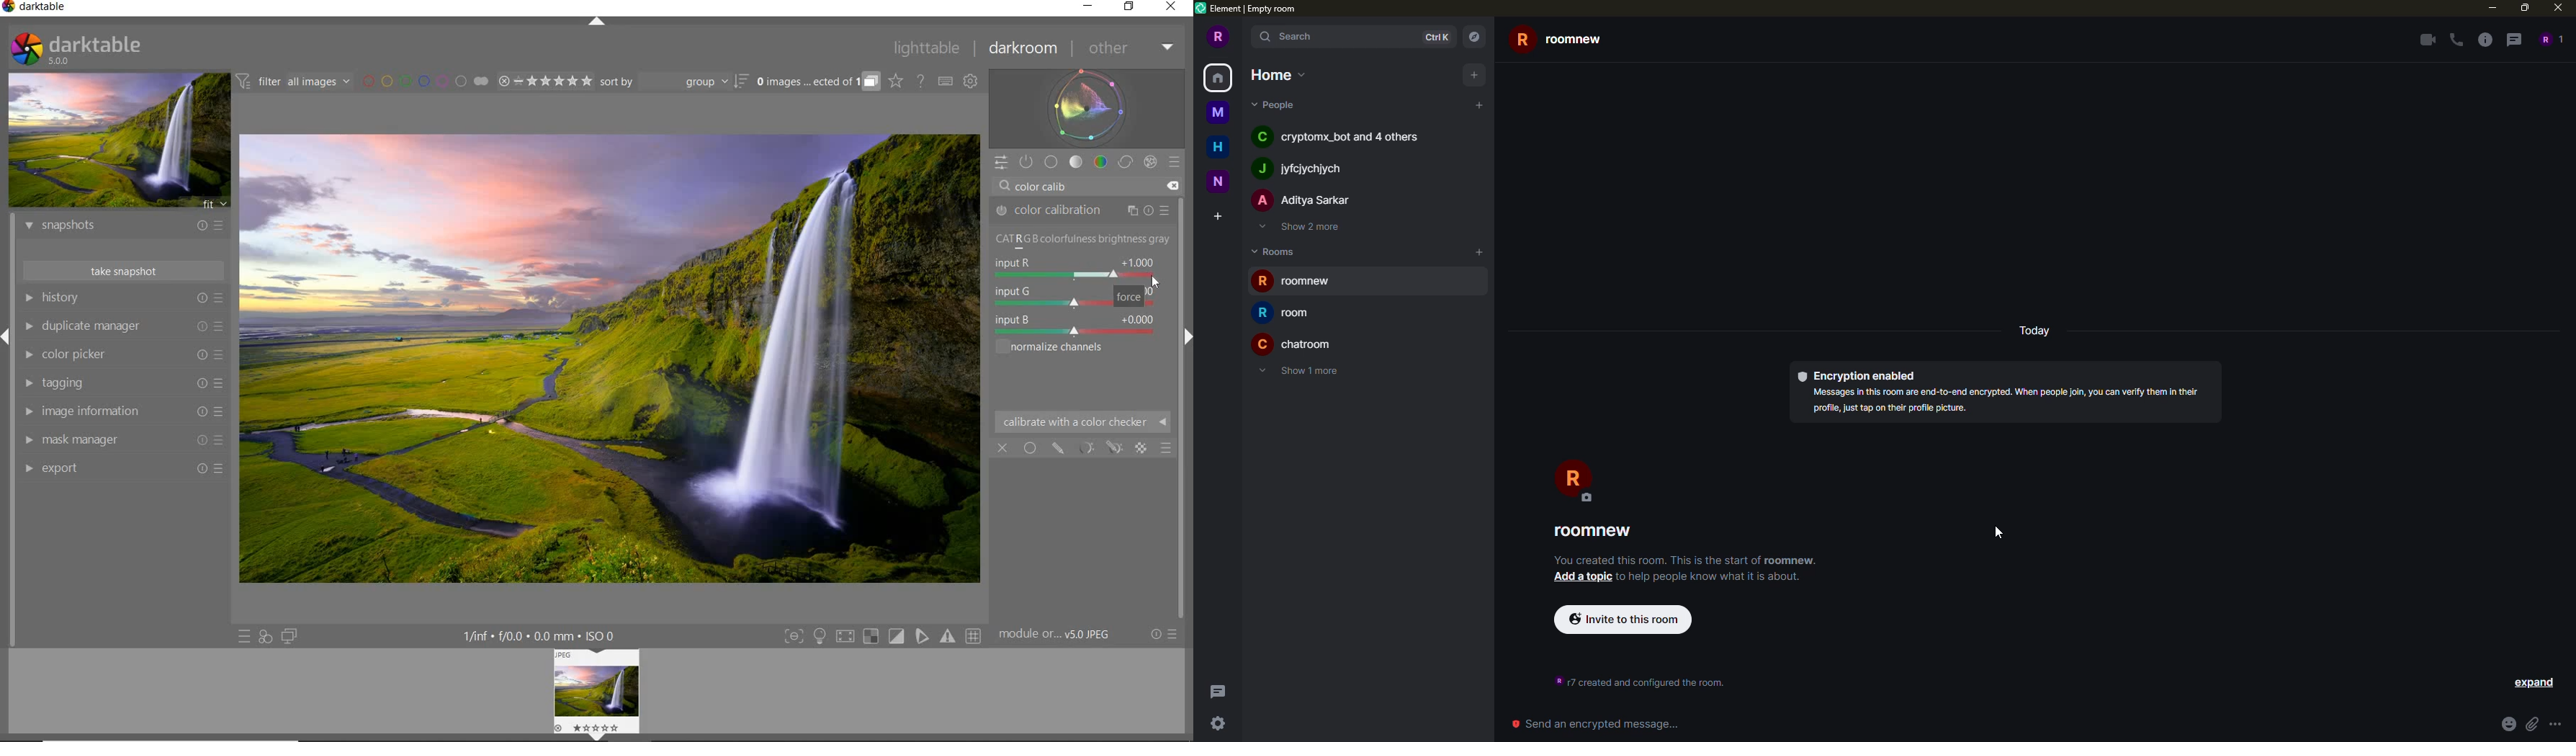 The image size is (2576, 756). What do you see at coordinates (2557, 7) in the screenshot?
I see `close` at bounding box center [2557, 7].